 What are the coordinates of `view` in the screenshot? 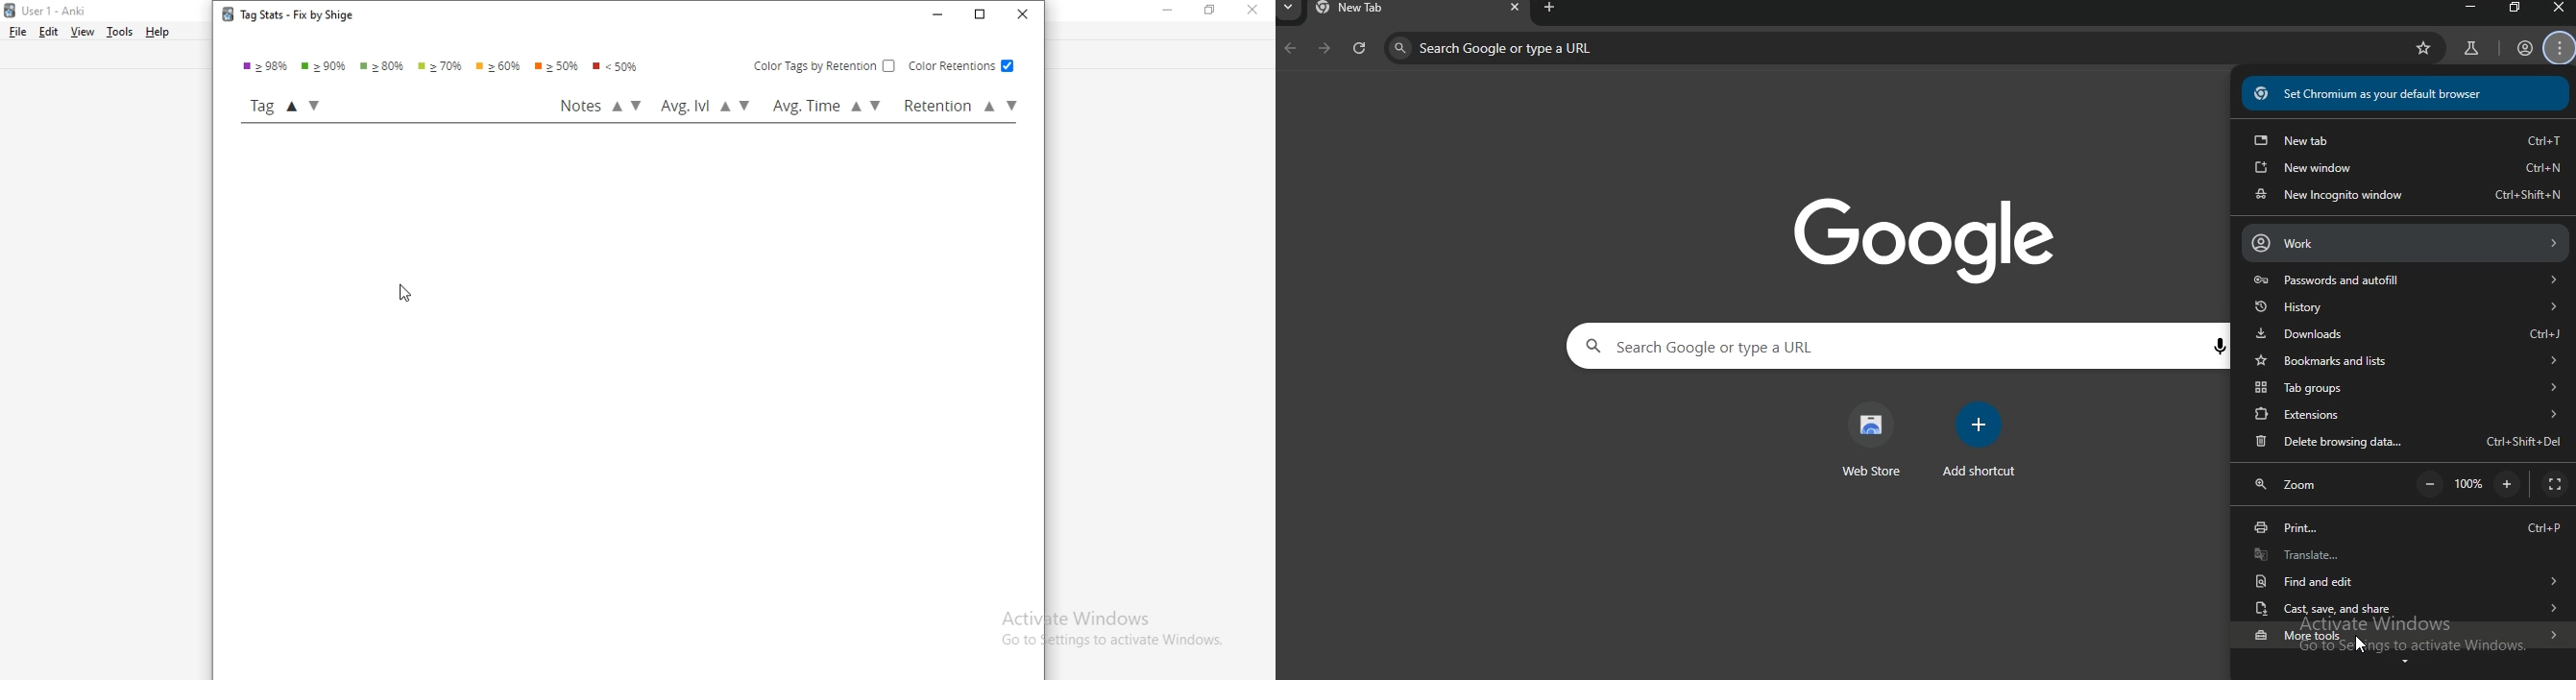 It's located at (83, 33).